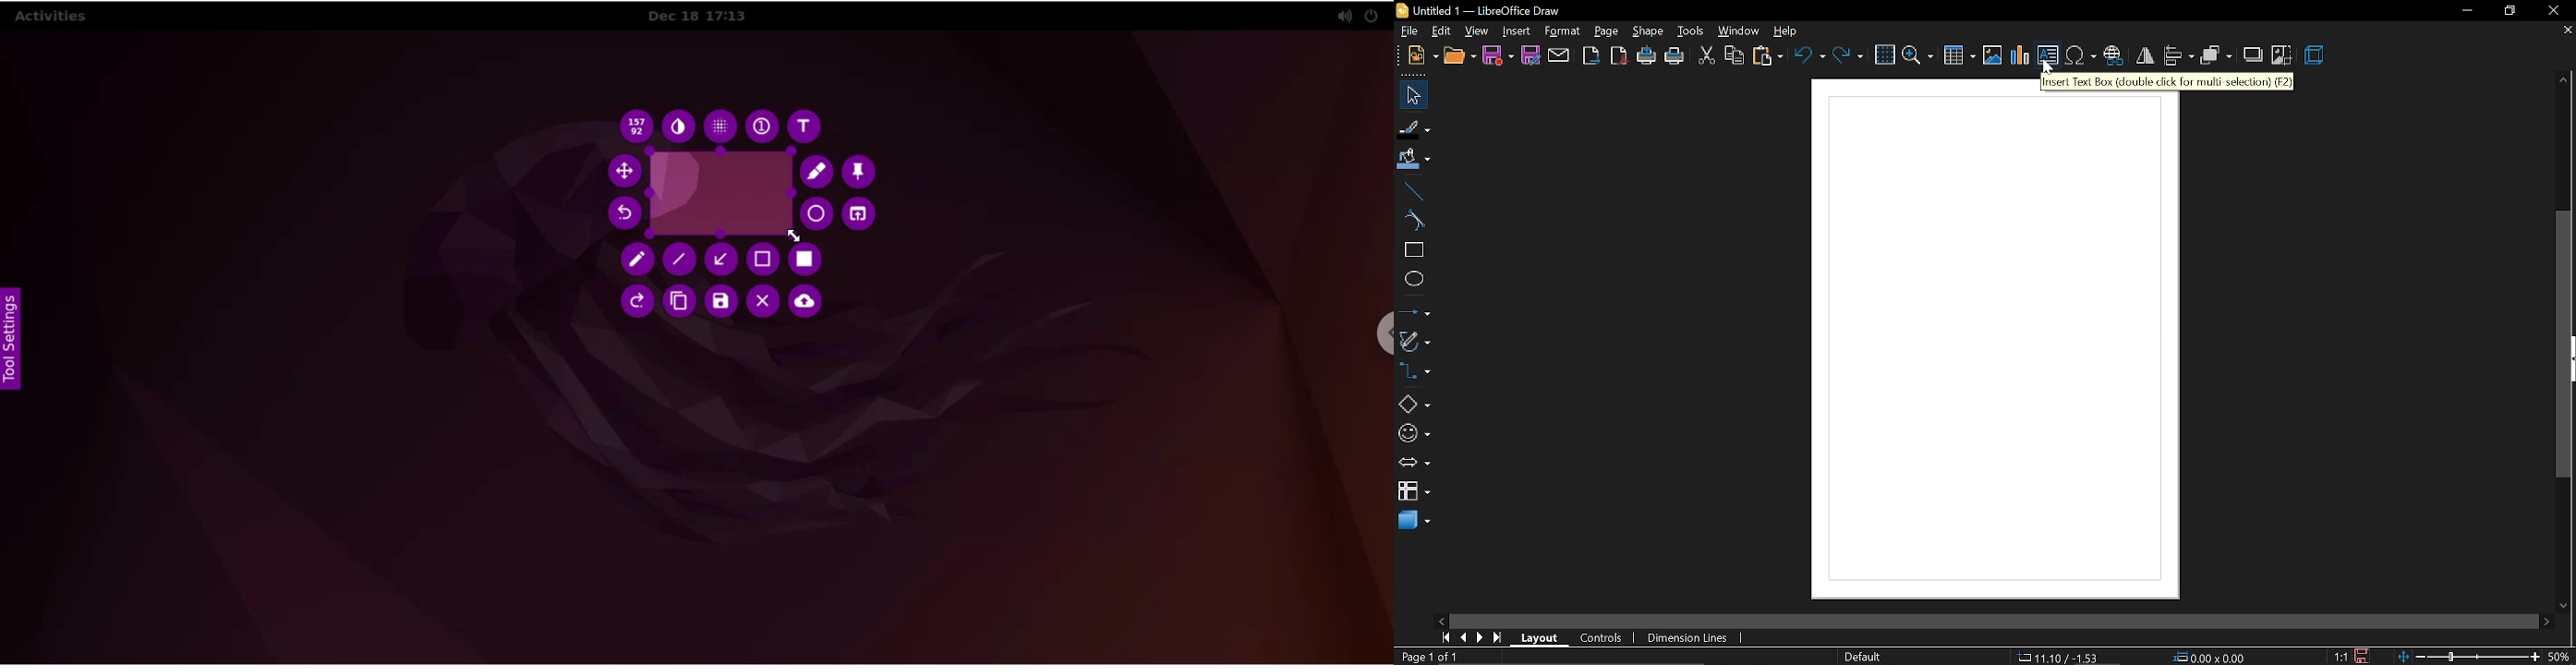 The width and height of the screenshot is (2576, 672). What do you see at coordinates (817, 213) in the screenshot?
I see `circle paint tool` at bounding box center [817, 213].